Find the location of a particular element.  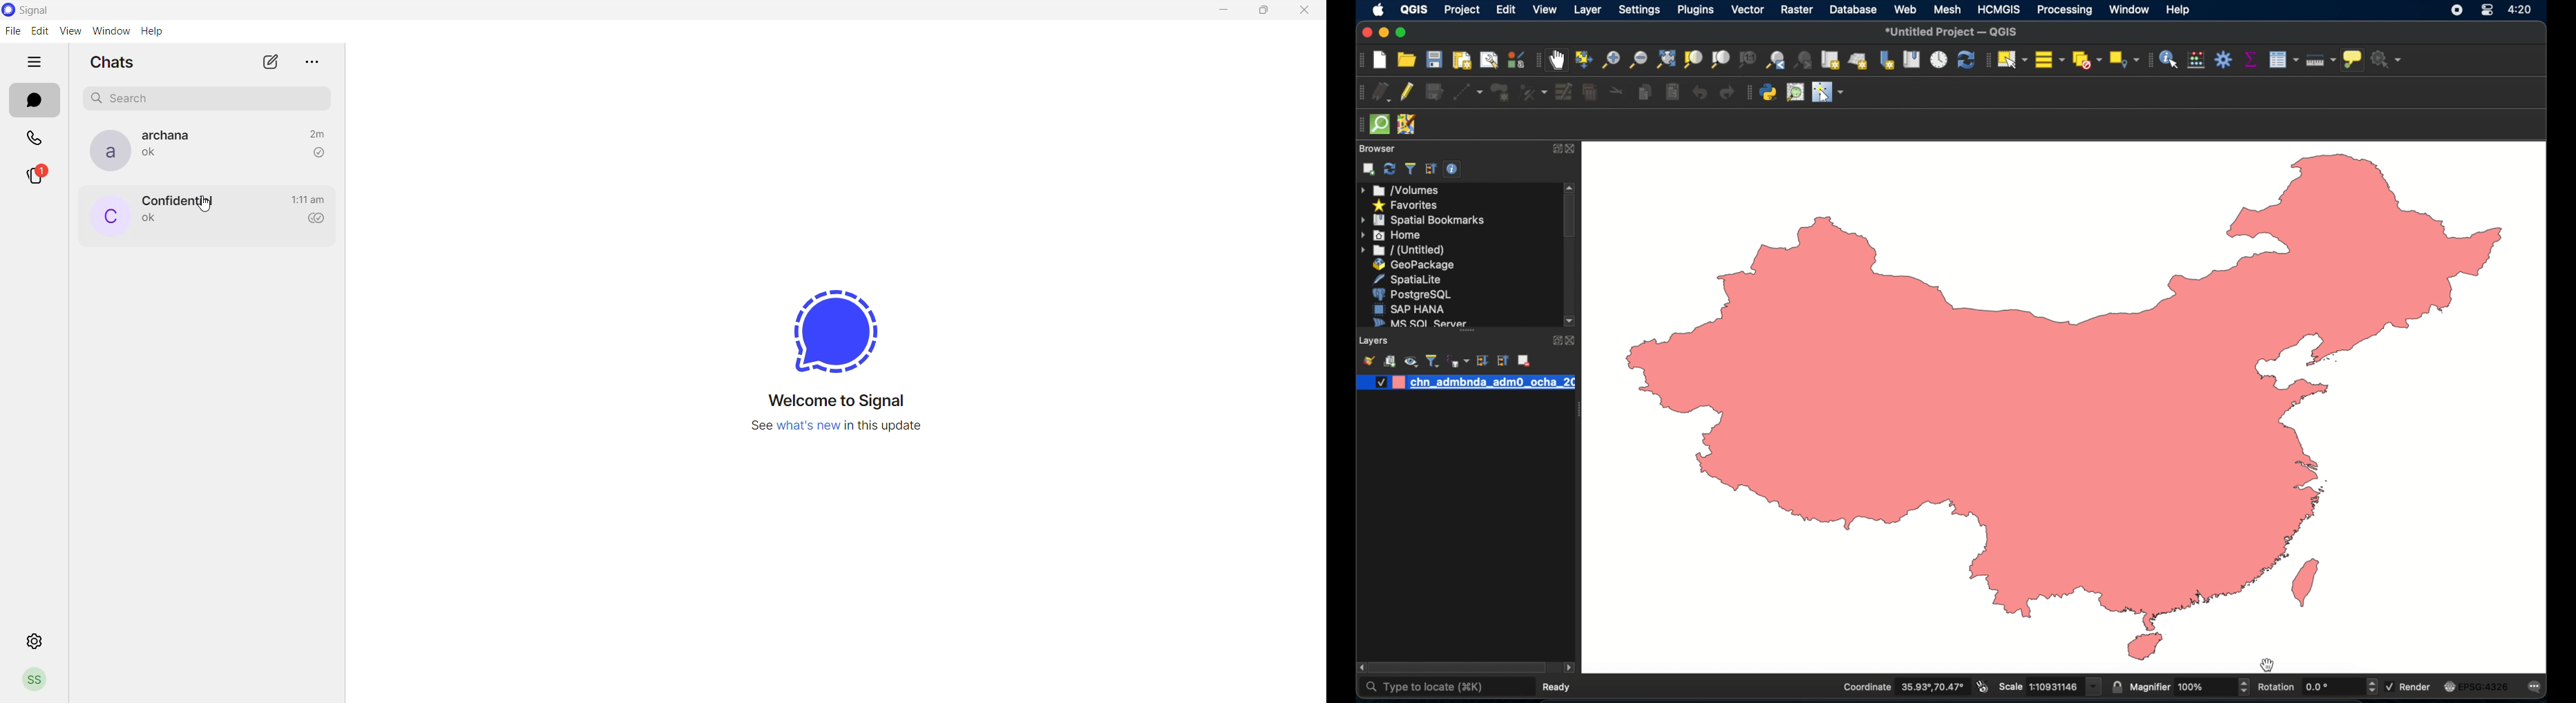

type to locate is located at coordinates (1424, 687).